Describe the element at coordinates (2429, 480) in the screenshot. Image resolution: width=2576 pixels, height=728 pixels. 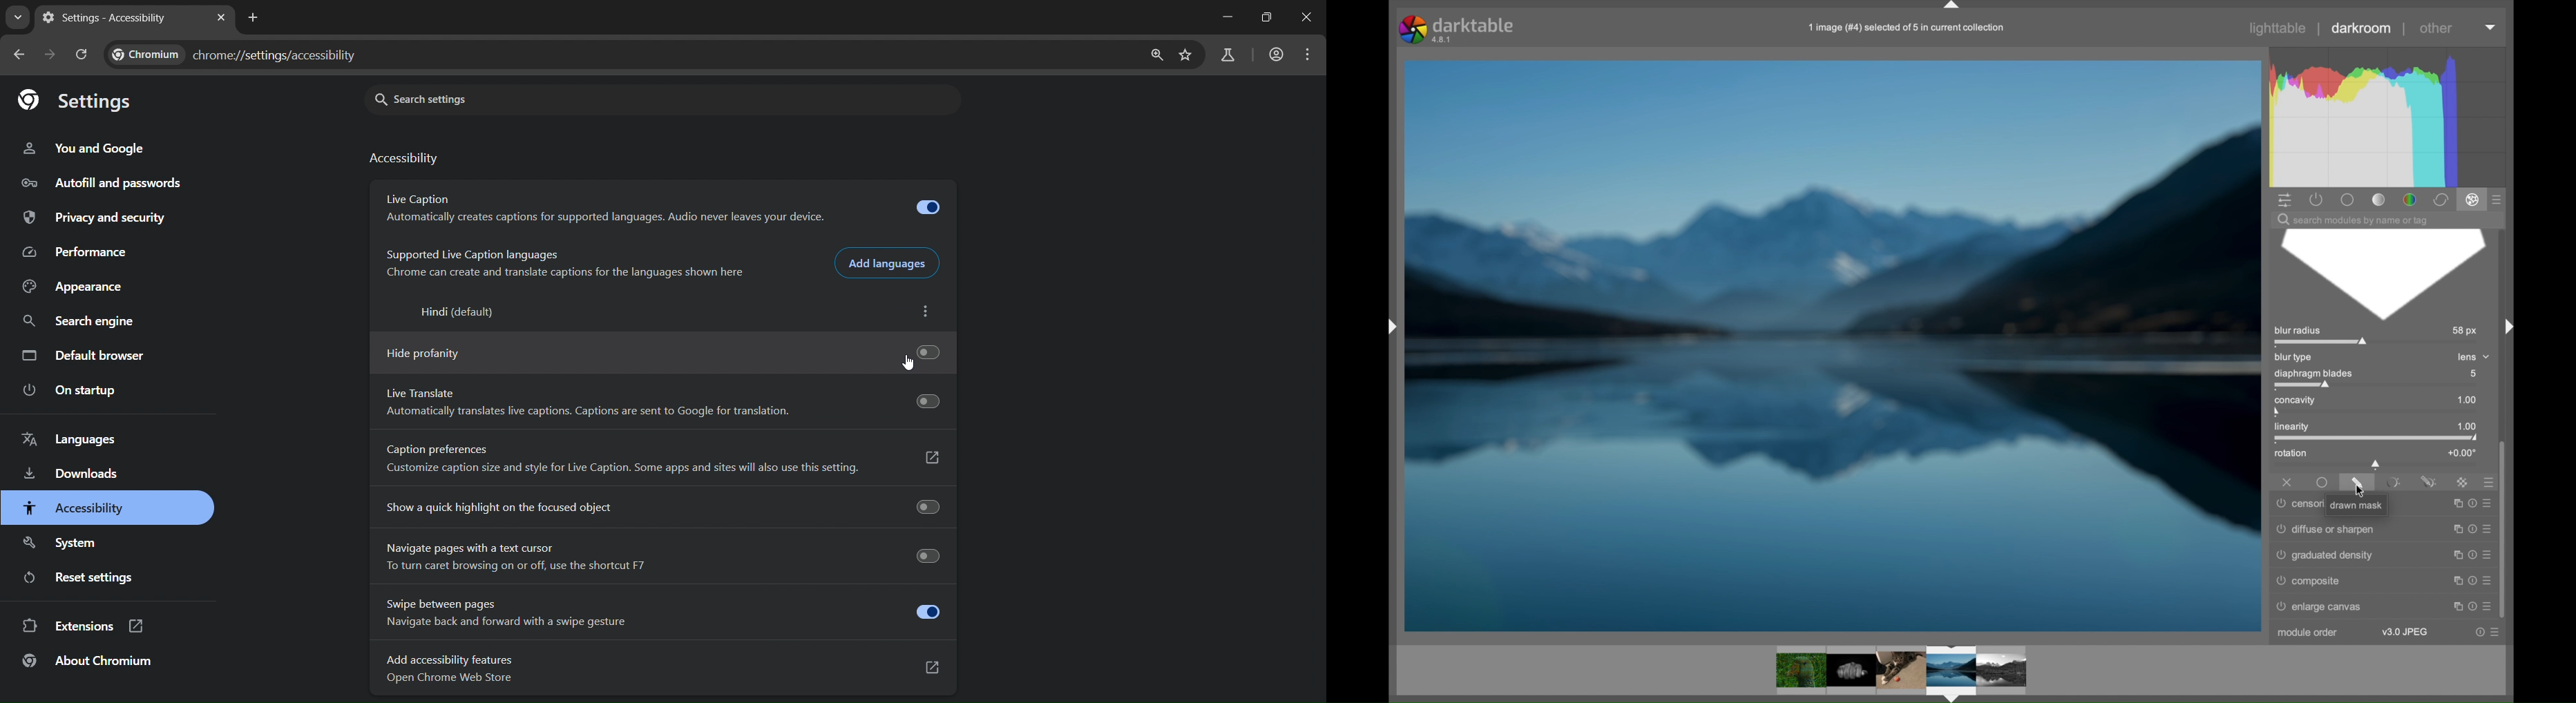
I see `drawn and parametric mask` at that location.